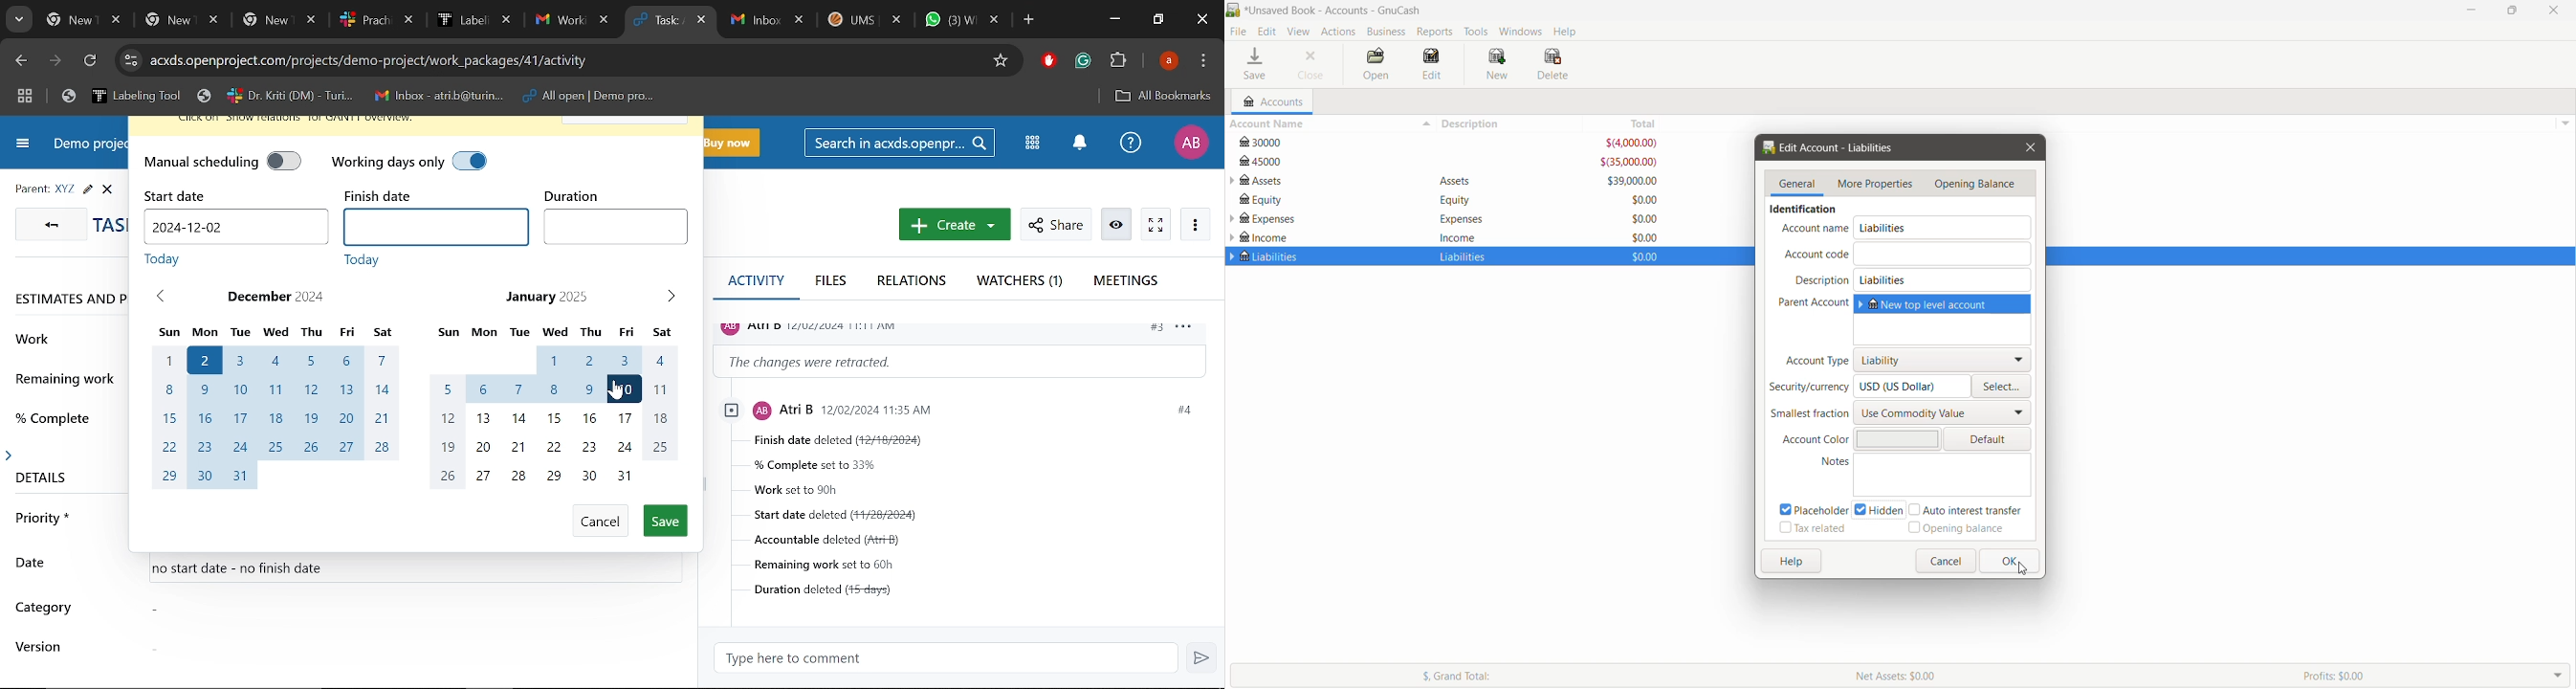 This screenshot has height=700, width=2576. Describe the element at coordinates (2070, 676) in the screenshot. I see `Net Assets` at that location.